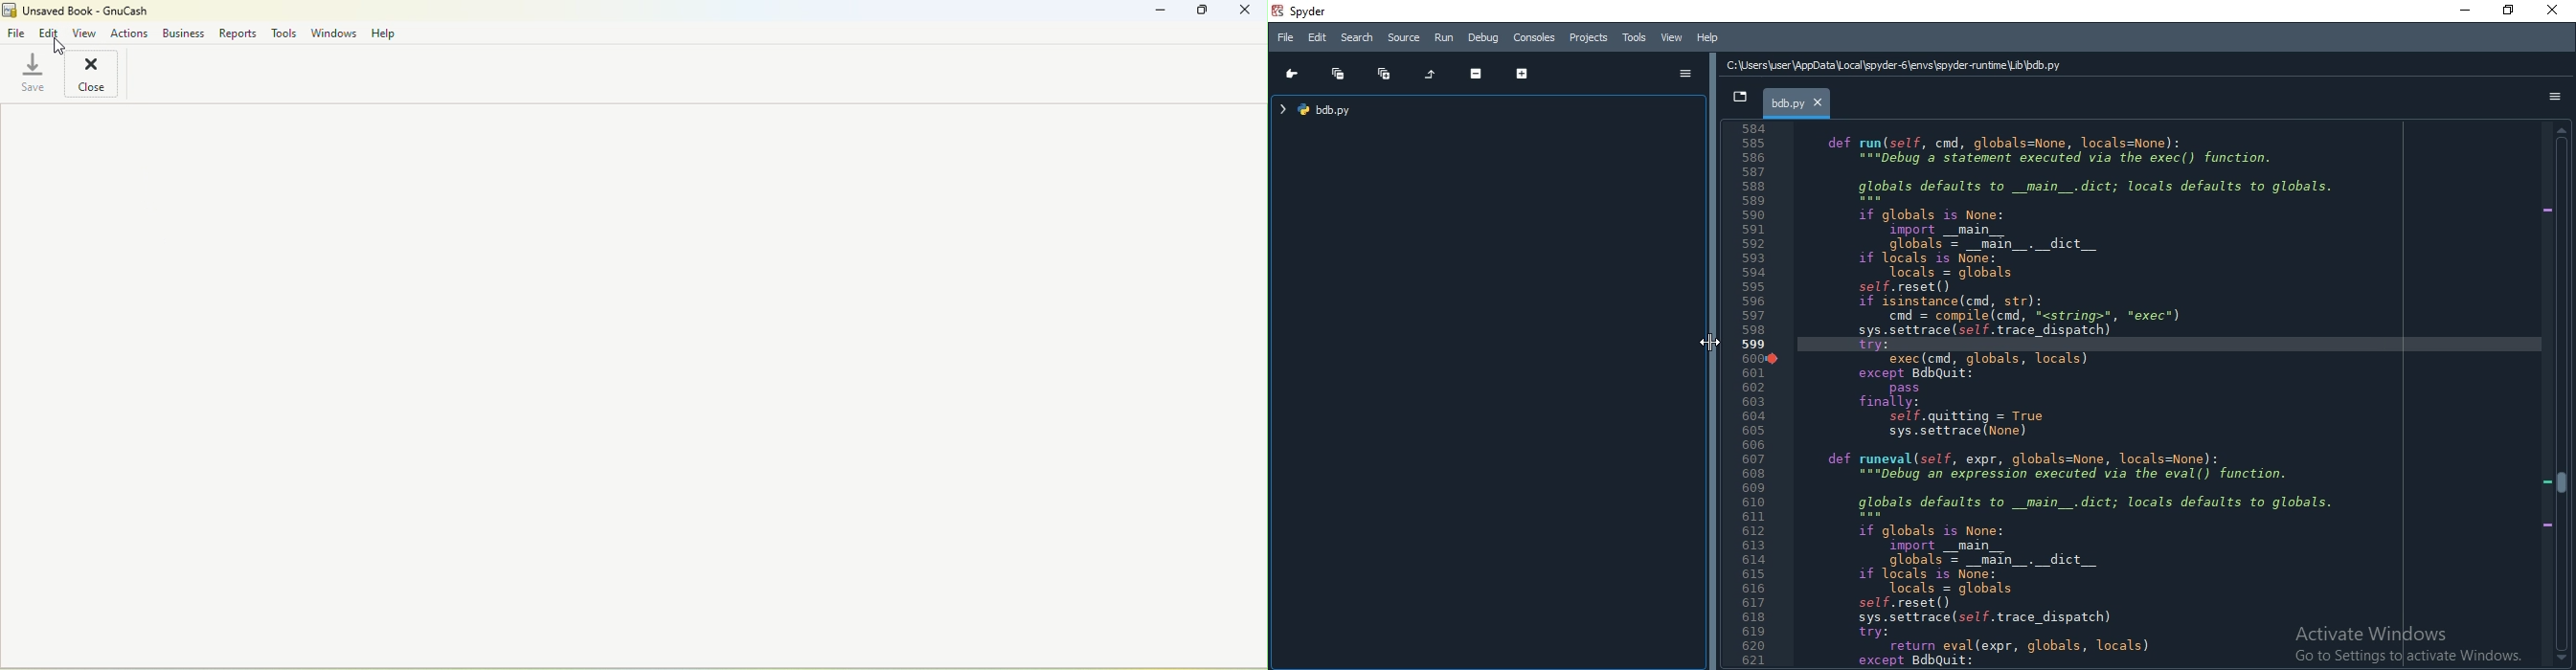 The height and width of the screenshot is (672, 2576). Describe the element at coordinates (382, 32) in the screenshot. I see `Help` at that location.